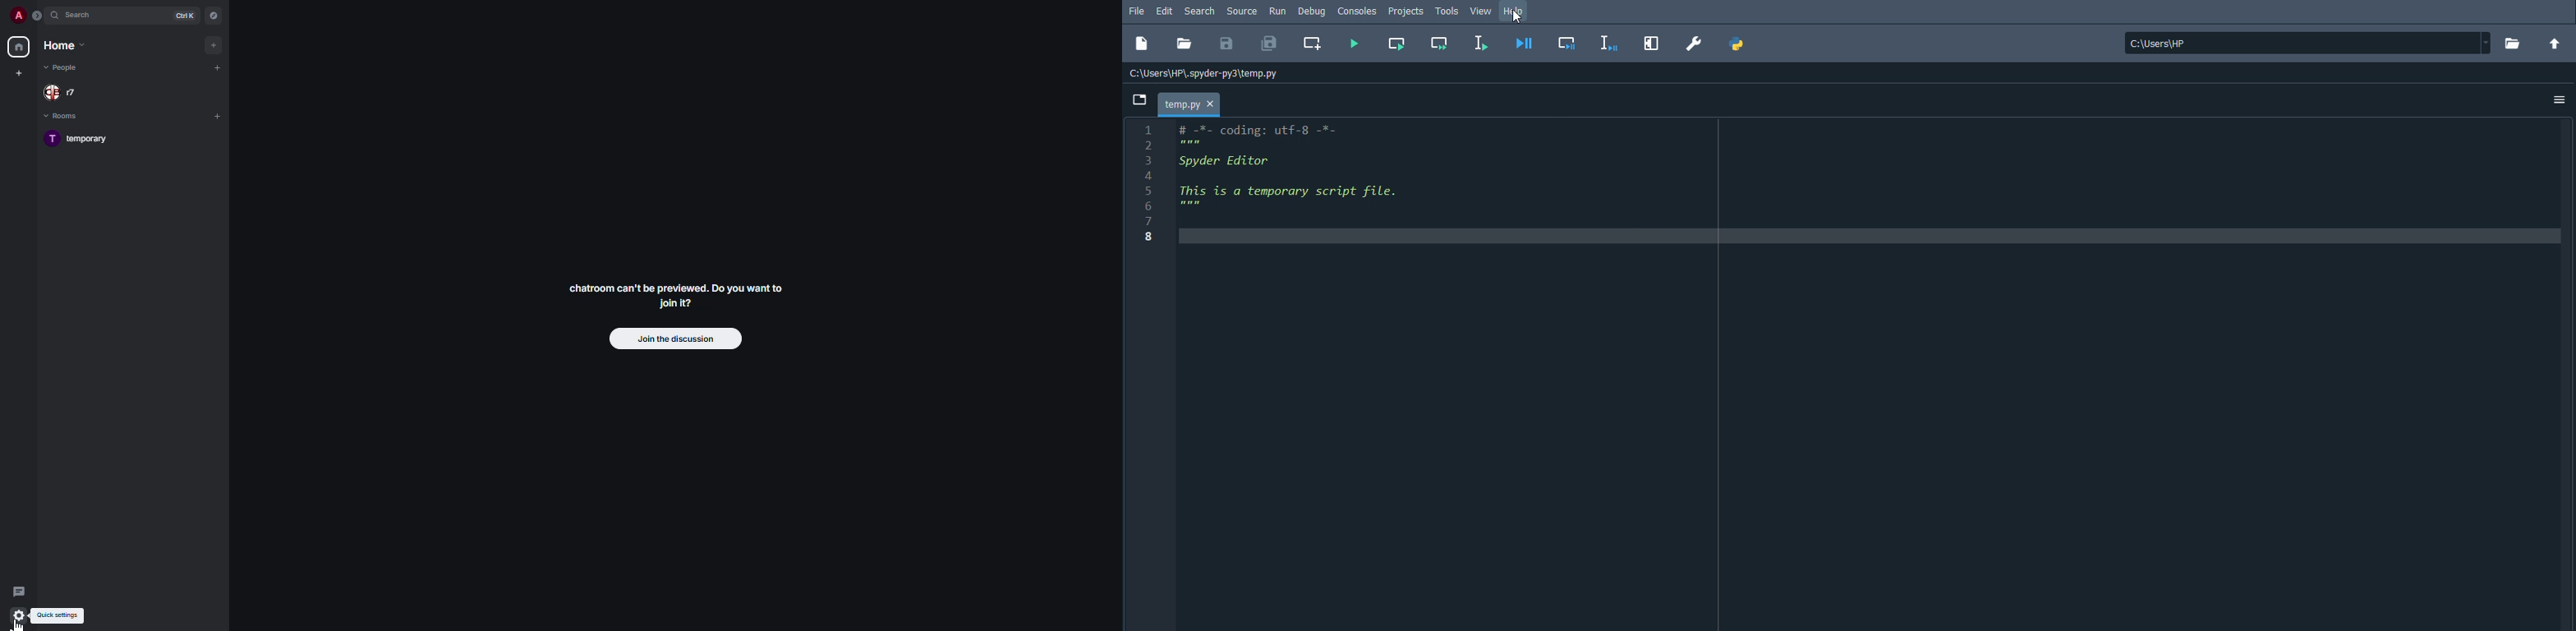 The height and width of the screenshot is (644, 2576). What do you see at coordinates (1303, 187) in the screenshot?
I see `Spider editor this is a temporary script file` at bounding box center [1303, 187].